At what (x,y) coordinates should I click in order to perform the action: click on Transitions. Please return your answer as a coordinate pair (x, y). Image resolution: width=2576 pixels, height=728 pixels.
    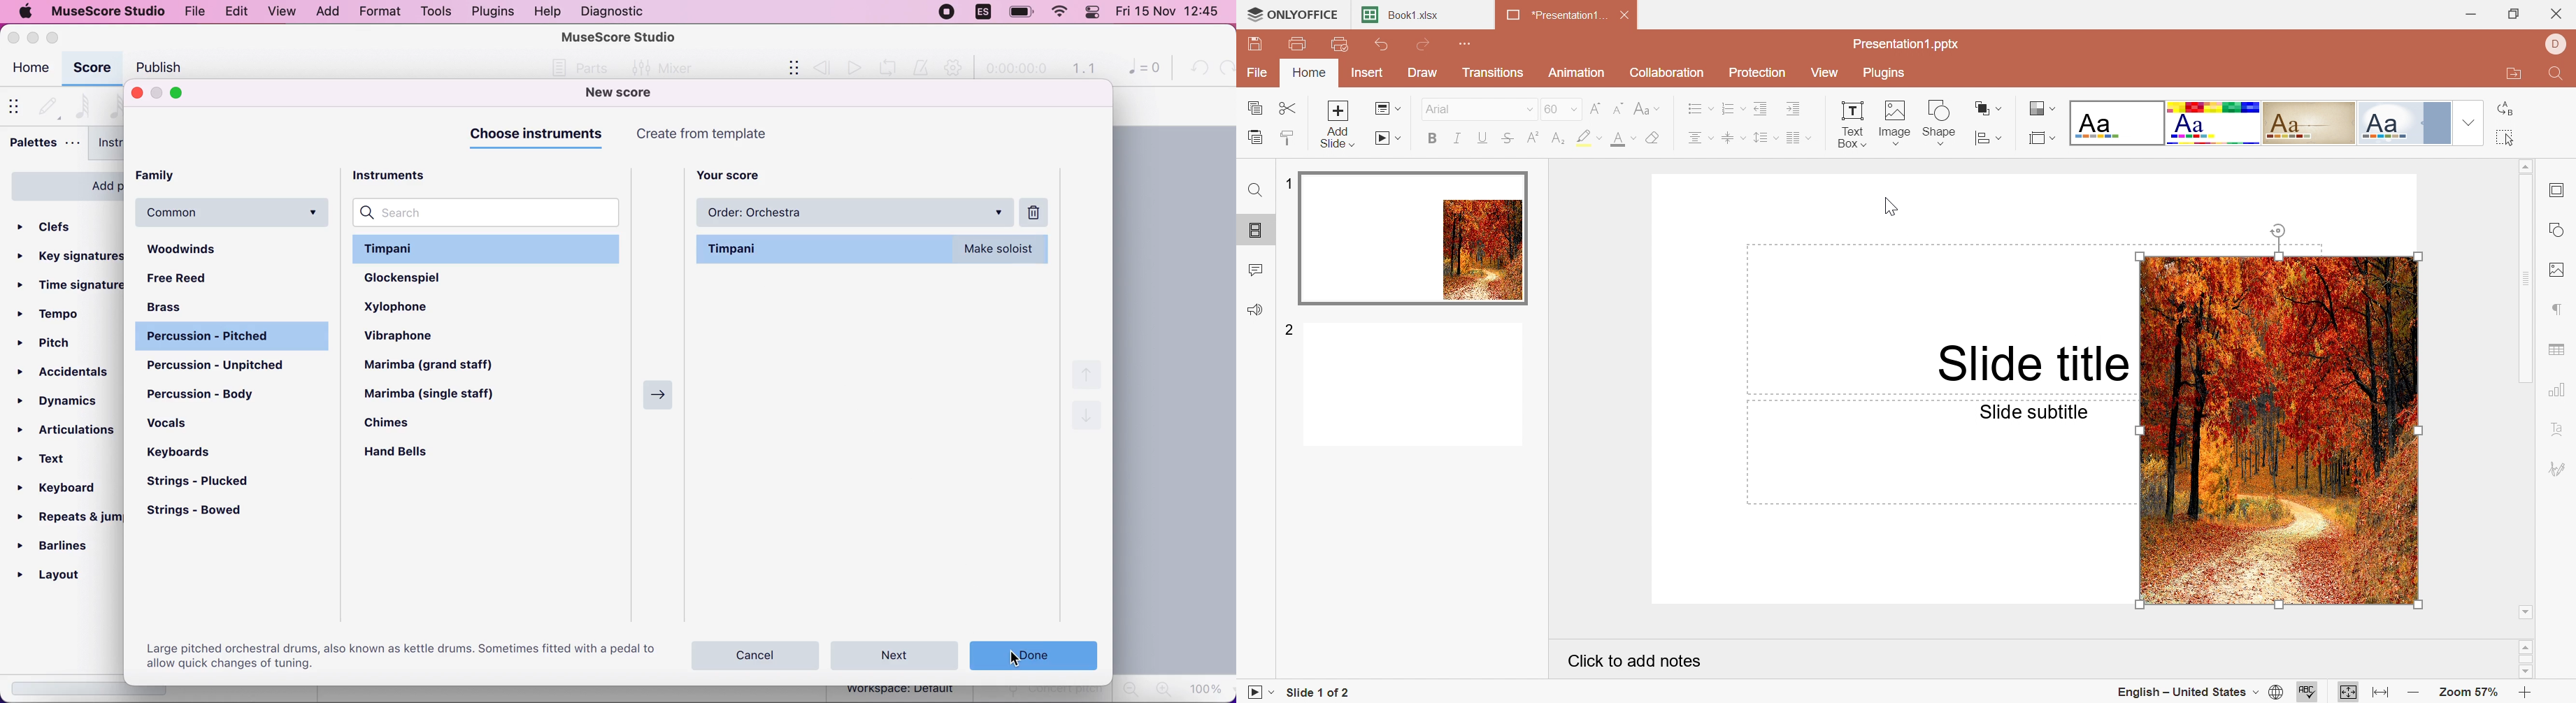
    Looking at the image, I should click on (1494, 73).